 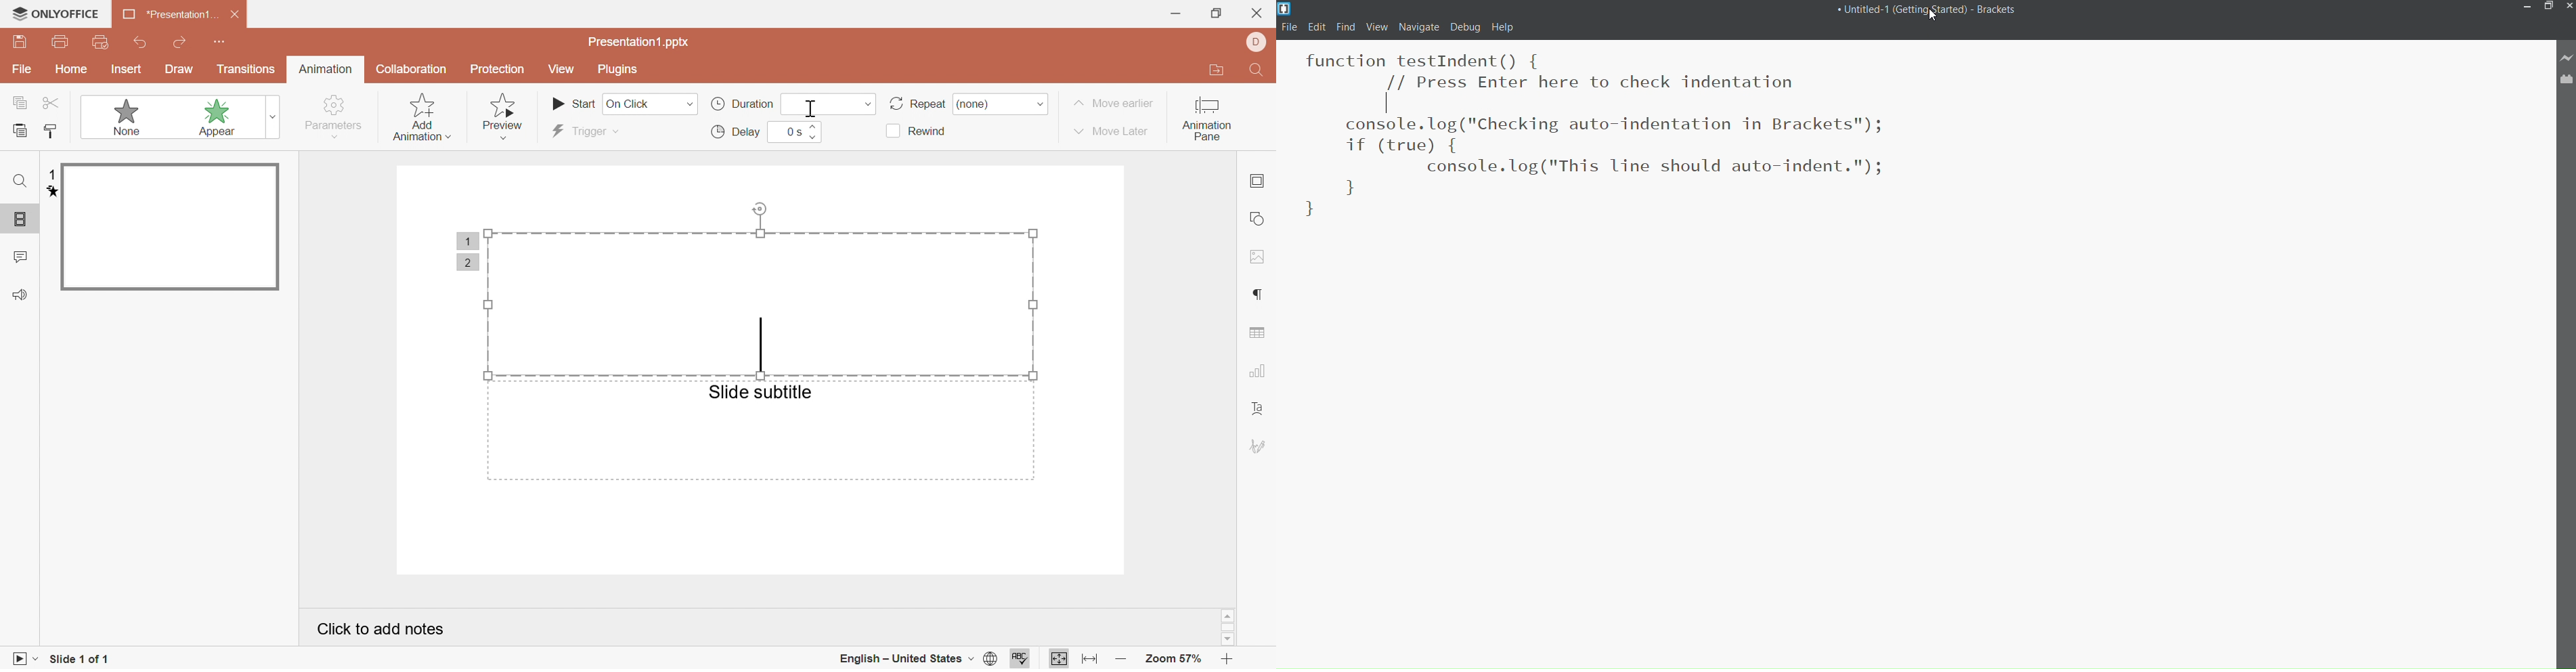 I want to click on scroll down, so click(x=1229, y=640).